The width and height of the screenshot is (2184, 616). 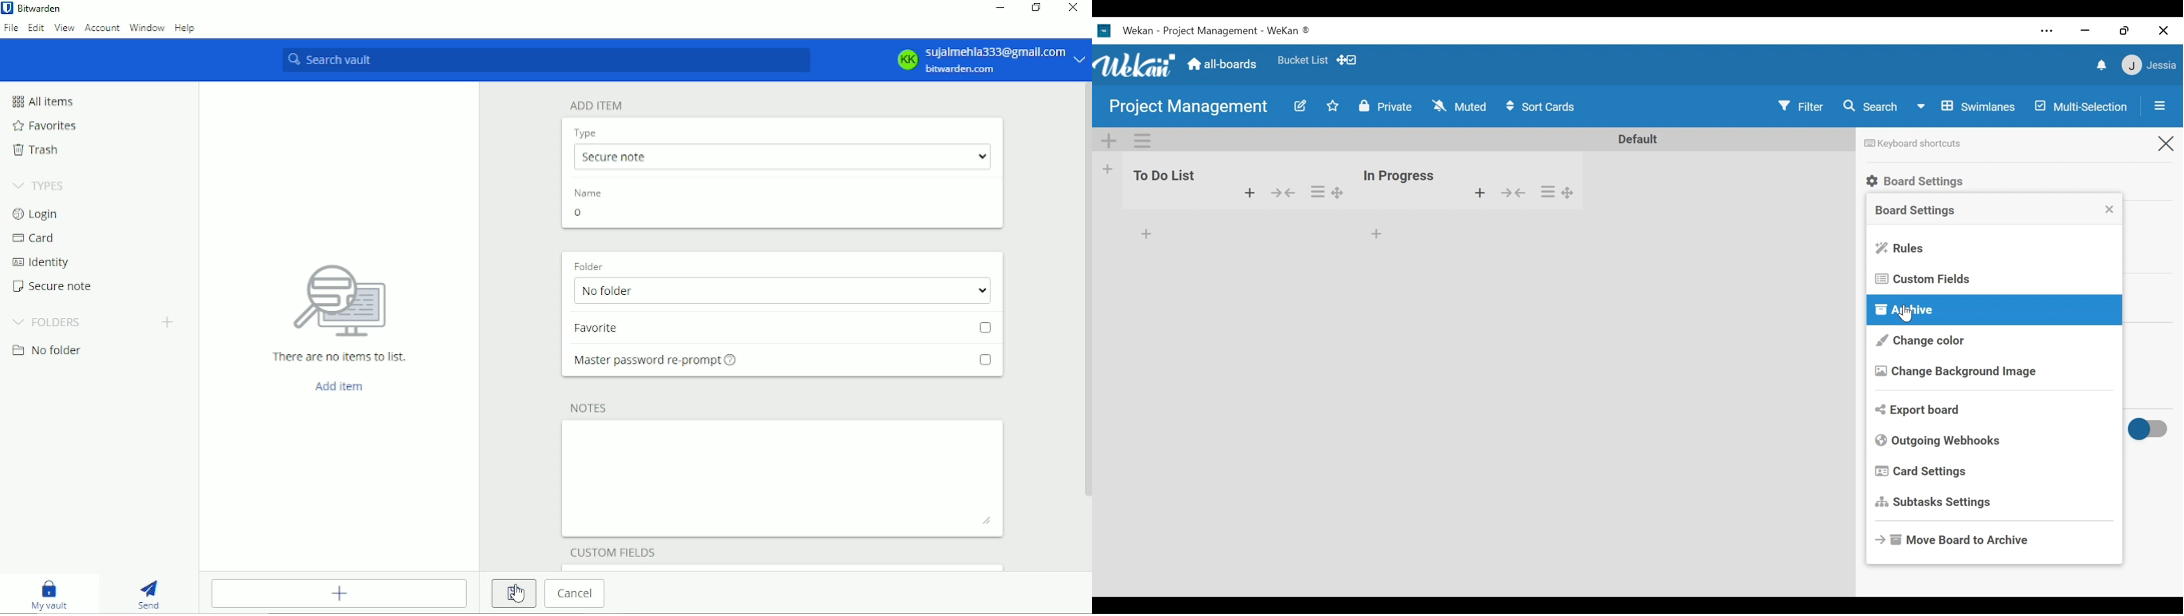 I want to click on Close, so click(x=1074, y=7).